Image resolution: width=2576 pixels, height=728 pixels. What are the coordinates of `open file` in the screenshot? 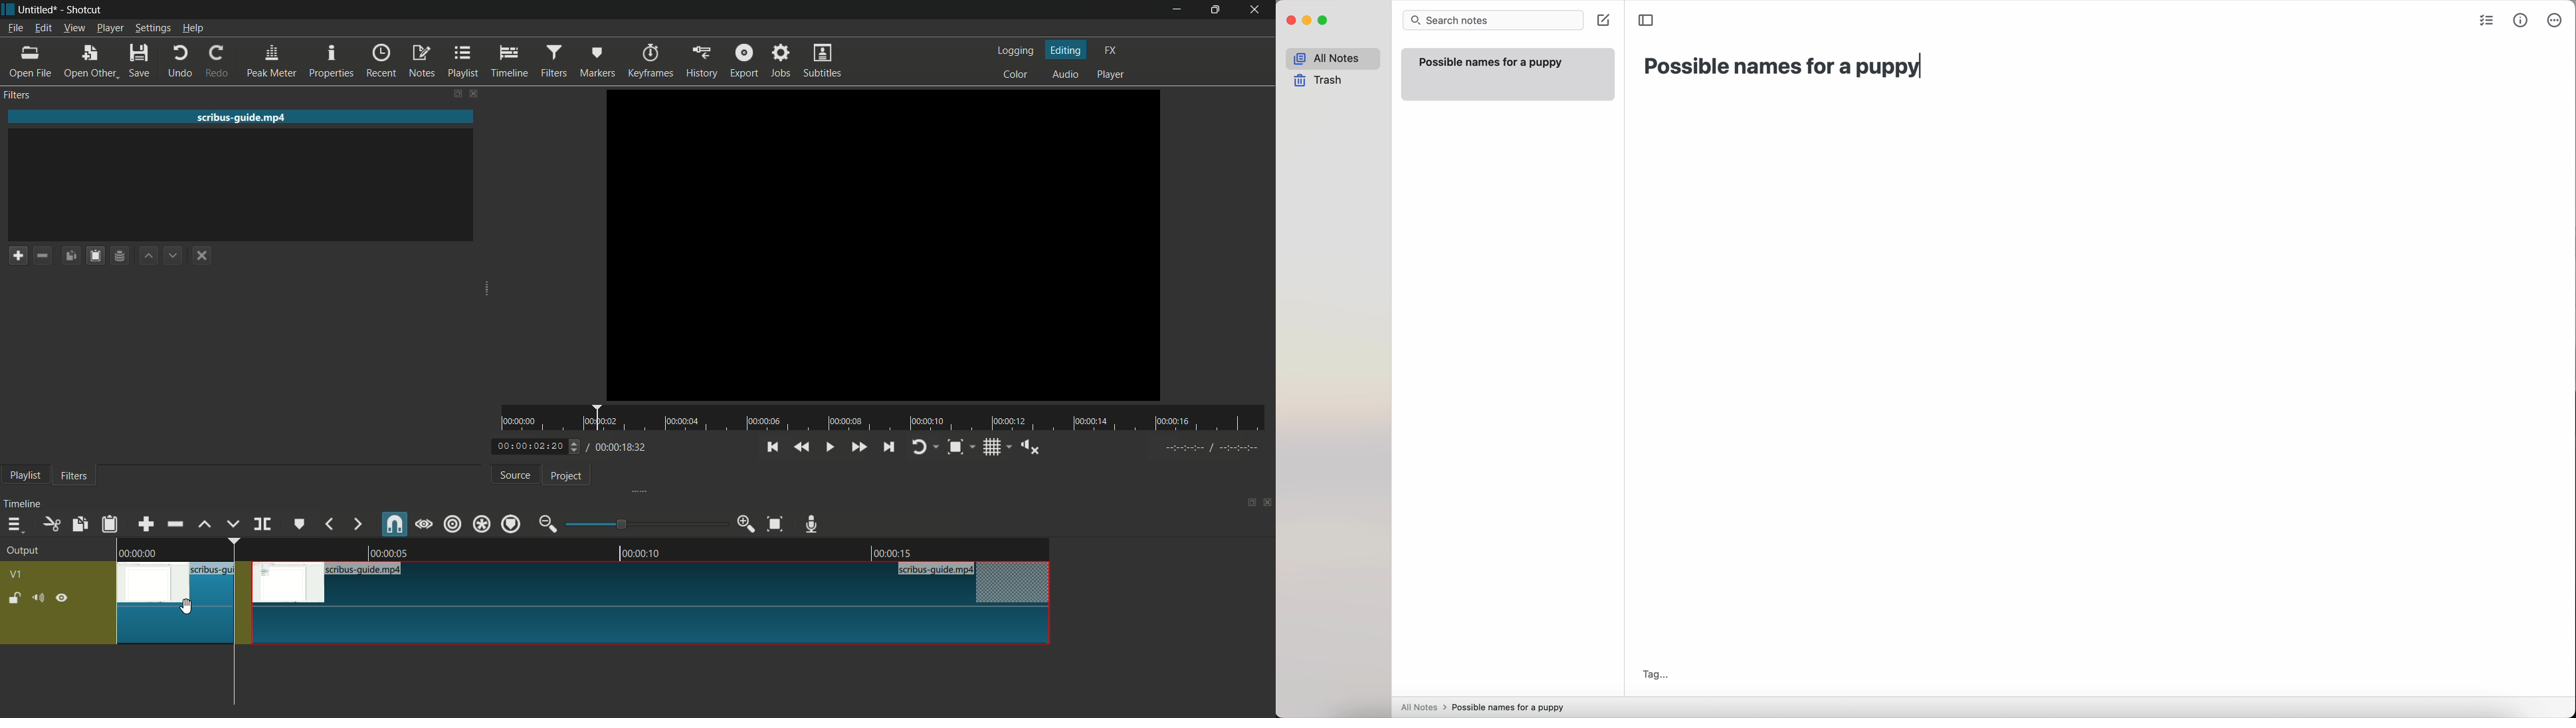 It's located at (27, 60).